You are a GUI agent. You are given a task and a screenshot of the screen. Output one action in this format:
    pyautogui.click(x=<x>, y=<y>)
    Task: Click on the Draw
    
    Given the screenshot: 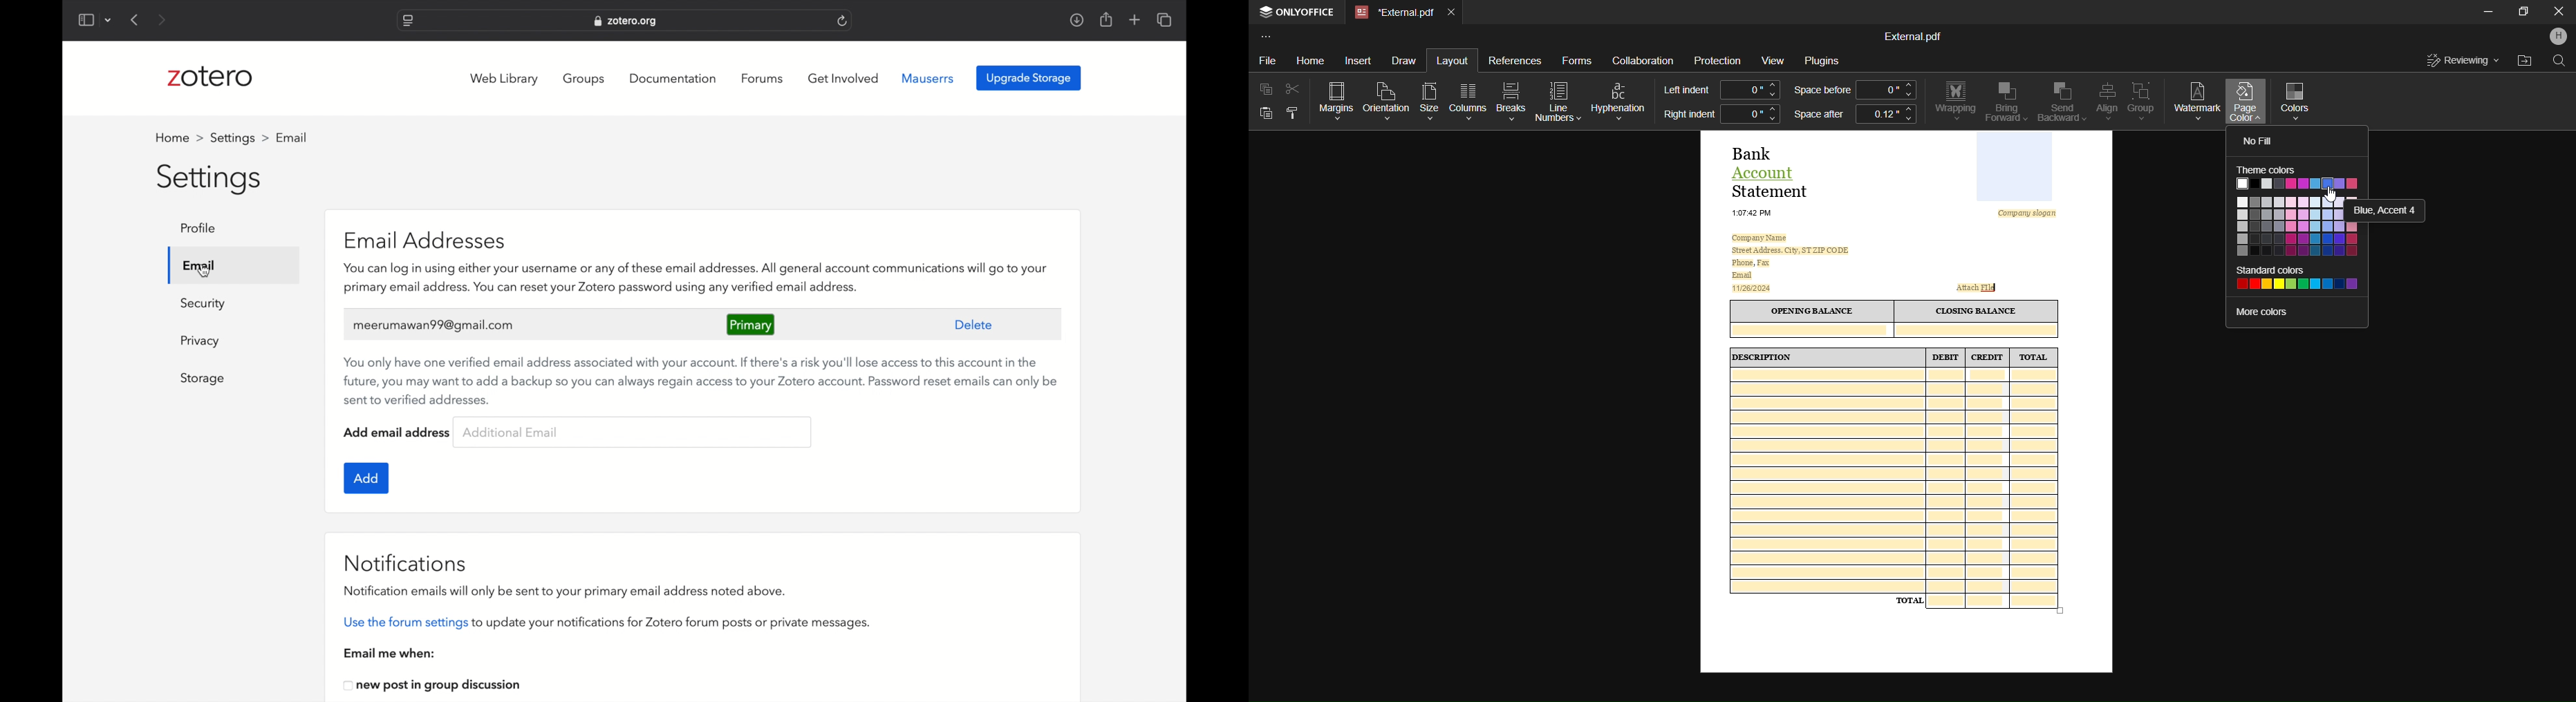 What is the action you would take?
    pyautogui.click(x=1406, y=59)
    